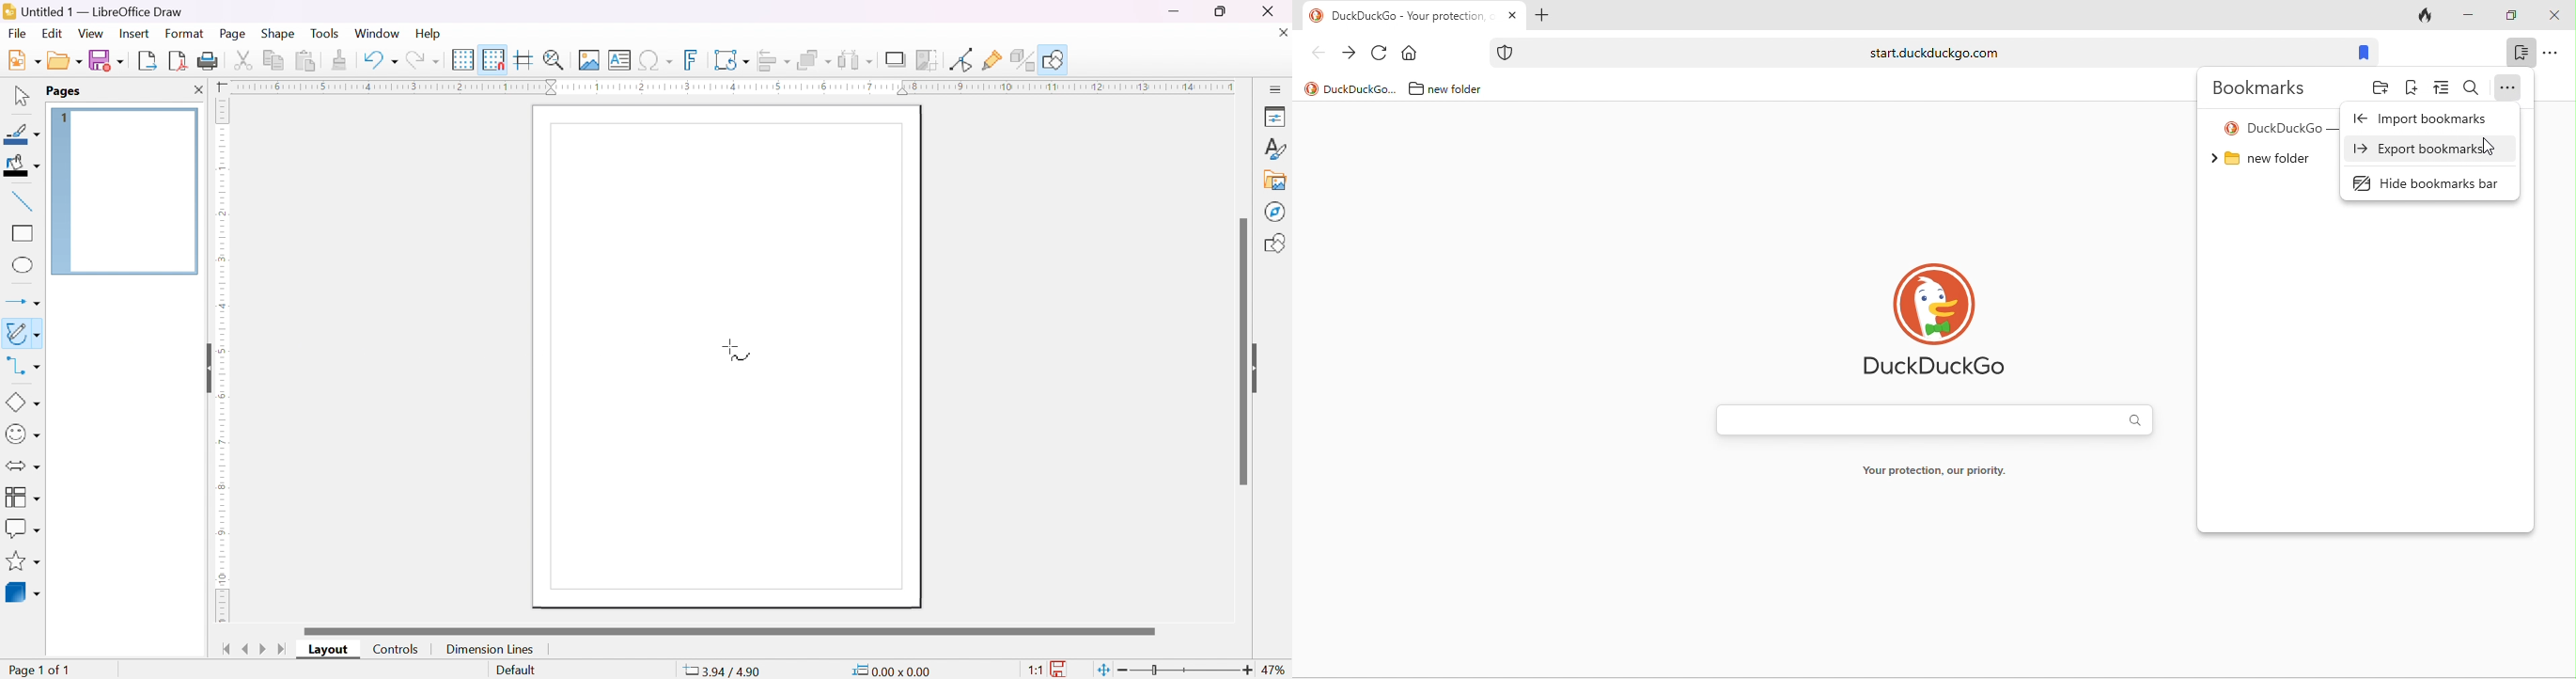 The width and height of the screenshot is (2576, 700). Describe the element at coordinates (1021, 60) in the screenshot. I see `toggle extrusion` at that location.